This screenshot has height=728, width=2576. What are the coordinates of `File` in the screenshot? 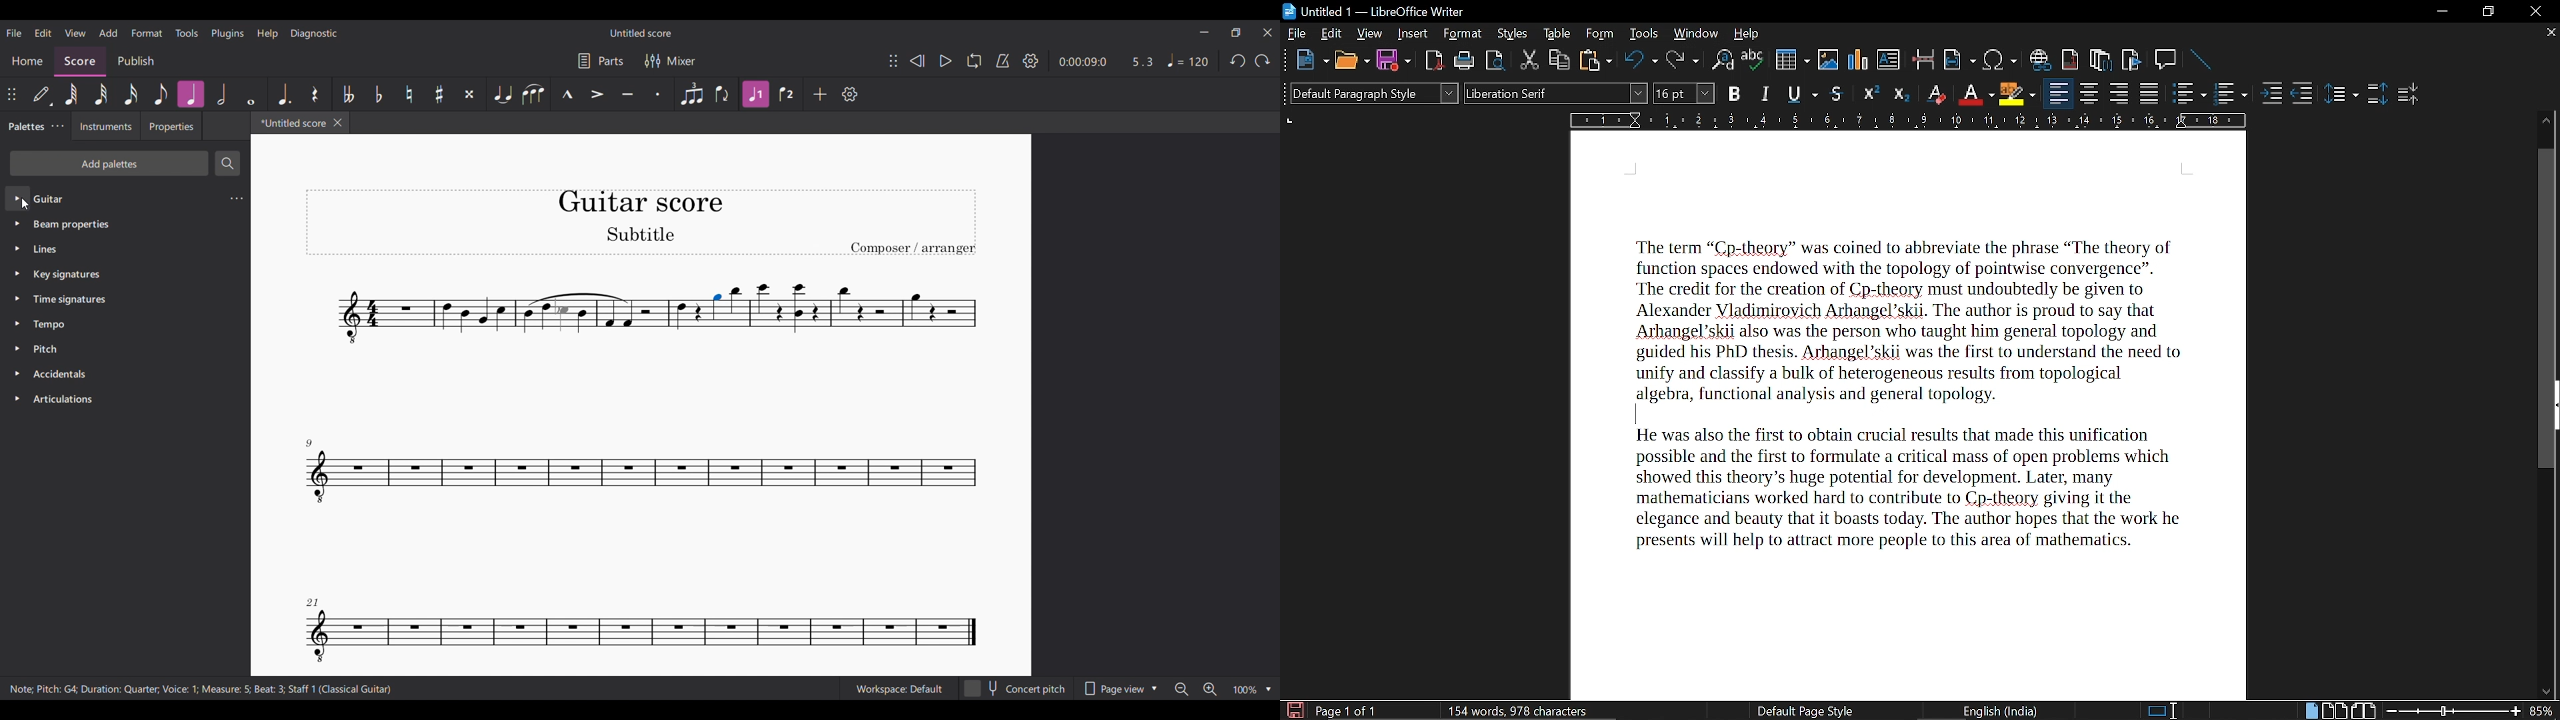 It's located at (1296, 33).